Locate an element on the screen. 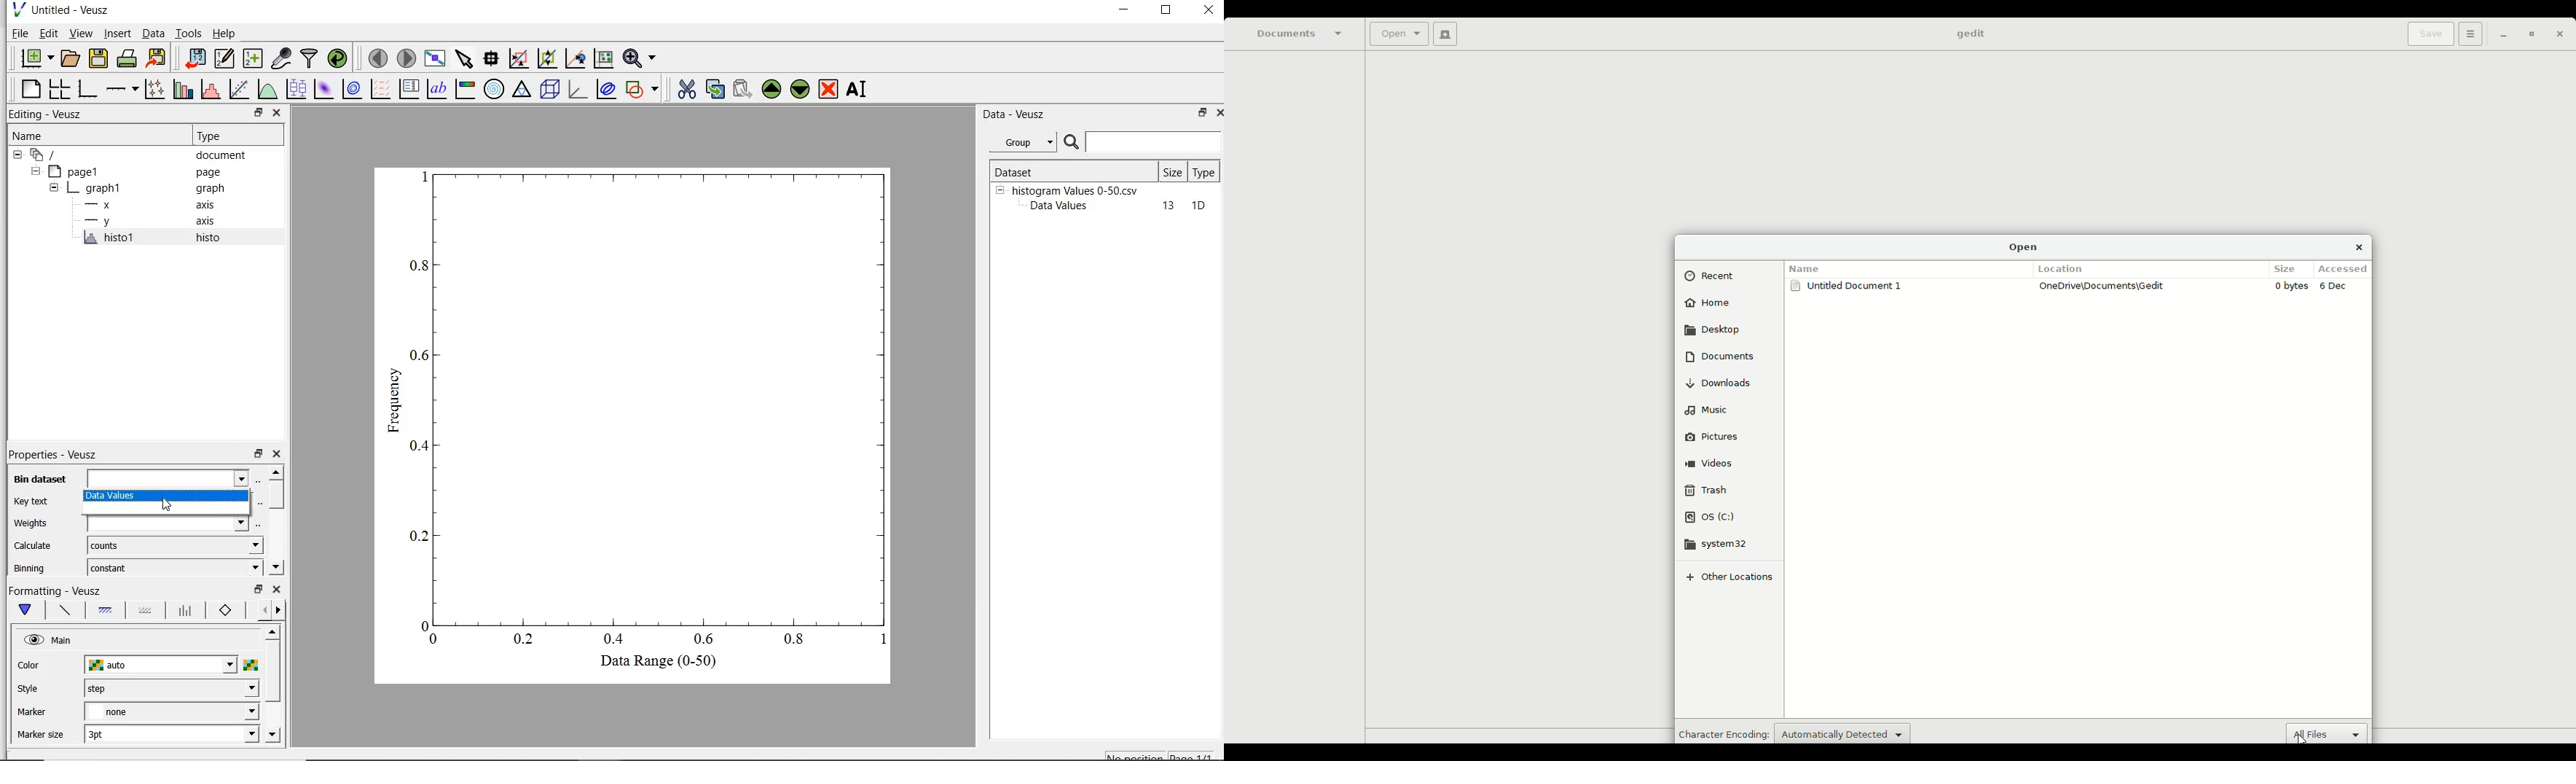 The image size is (2576, 784). Location is located at coordinates (2065, 268).